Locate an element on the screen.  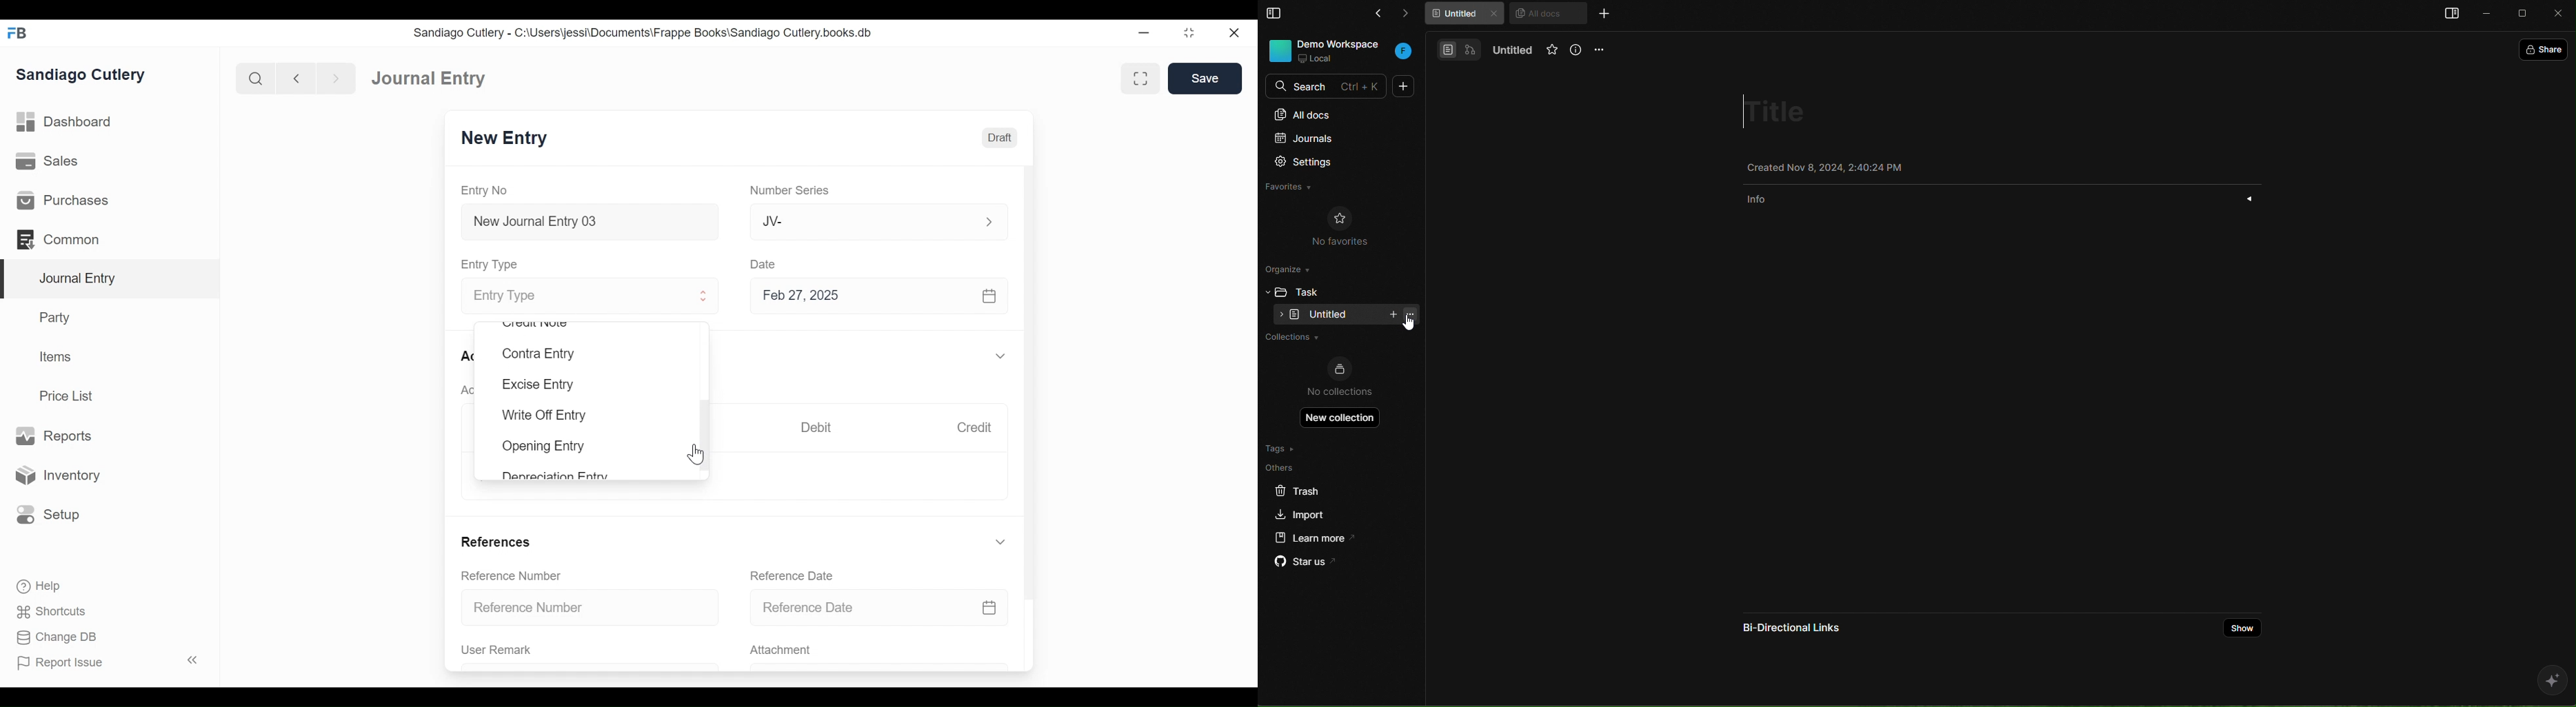
Toggle between form and full width is located at coordinates (1140, 78).